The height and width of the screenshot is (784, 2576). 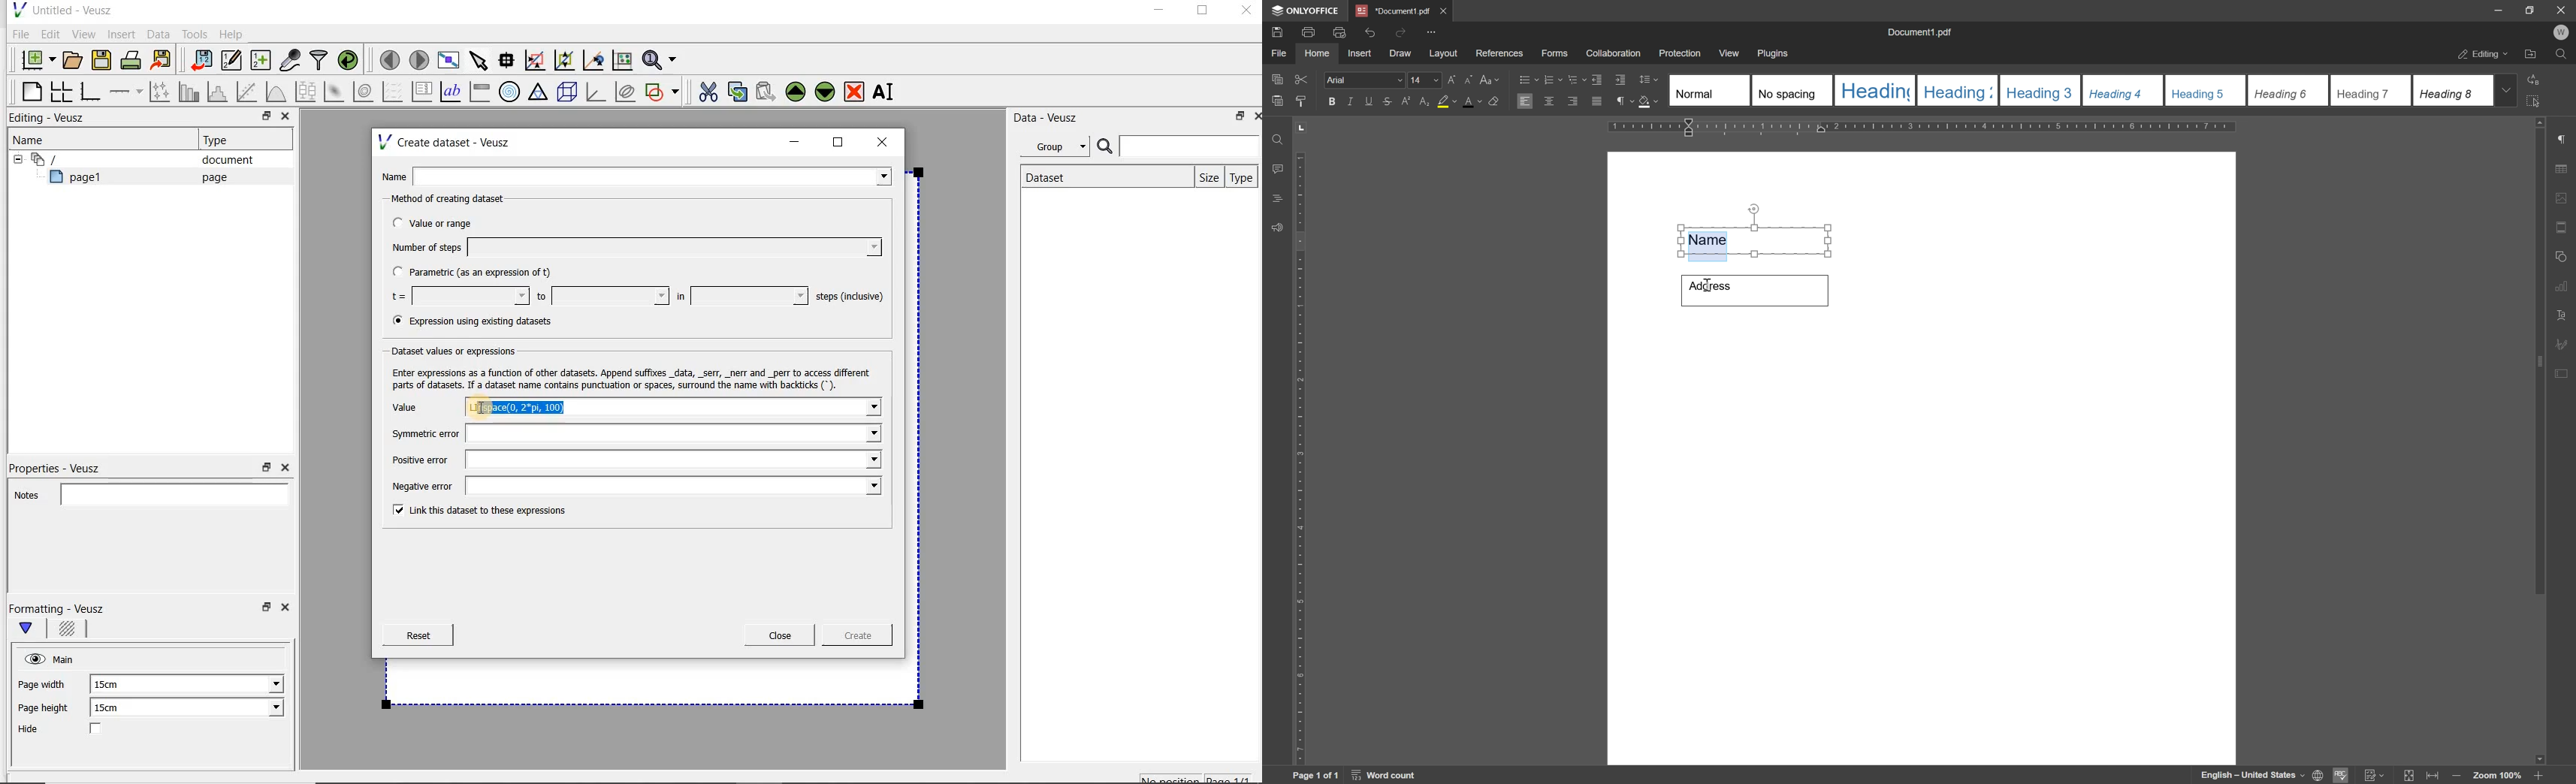 I want to click on drop down, so click(x=2507, y=89).